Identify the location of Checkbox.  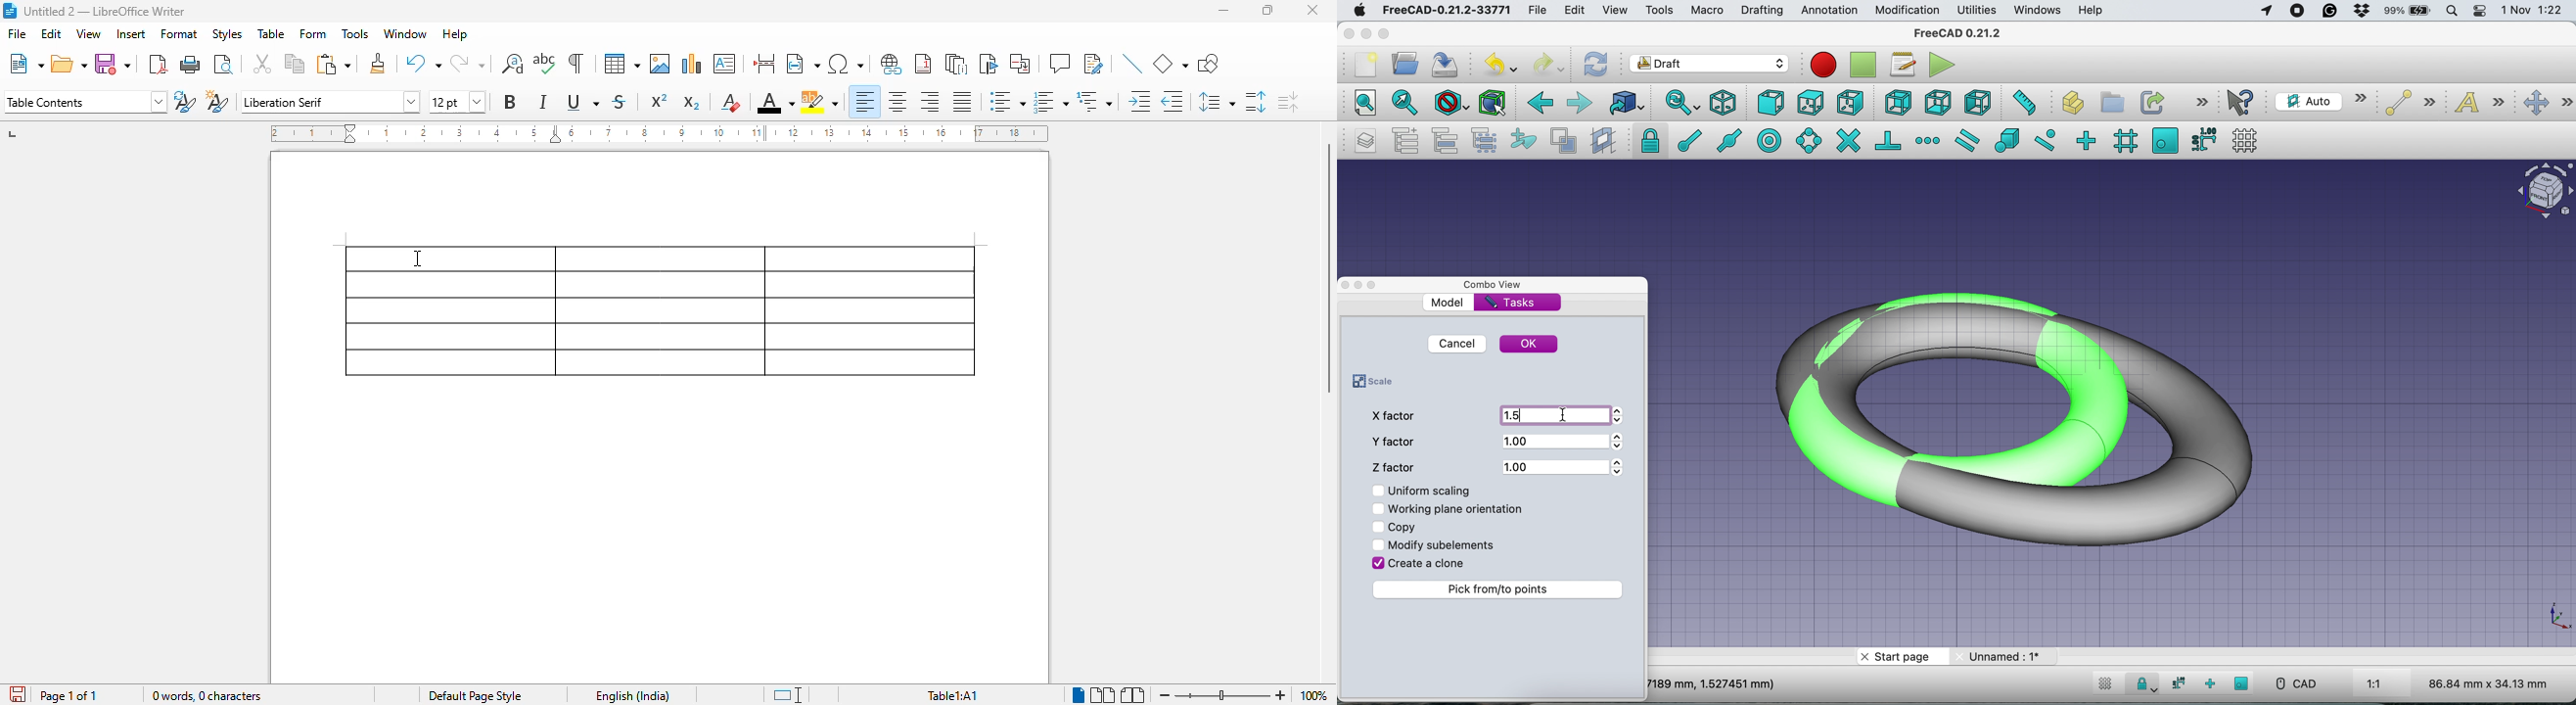
(1378, 527).